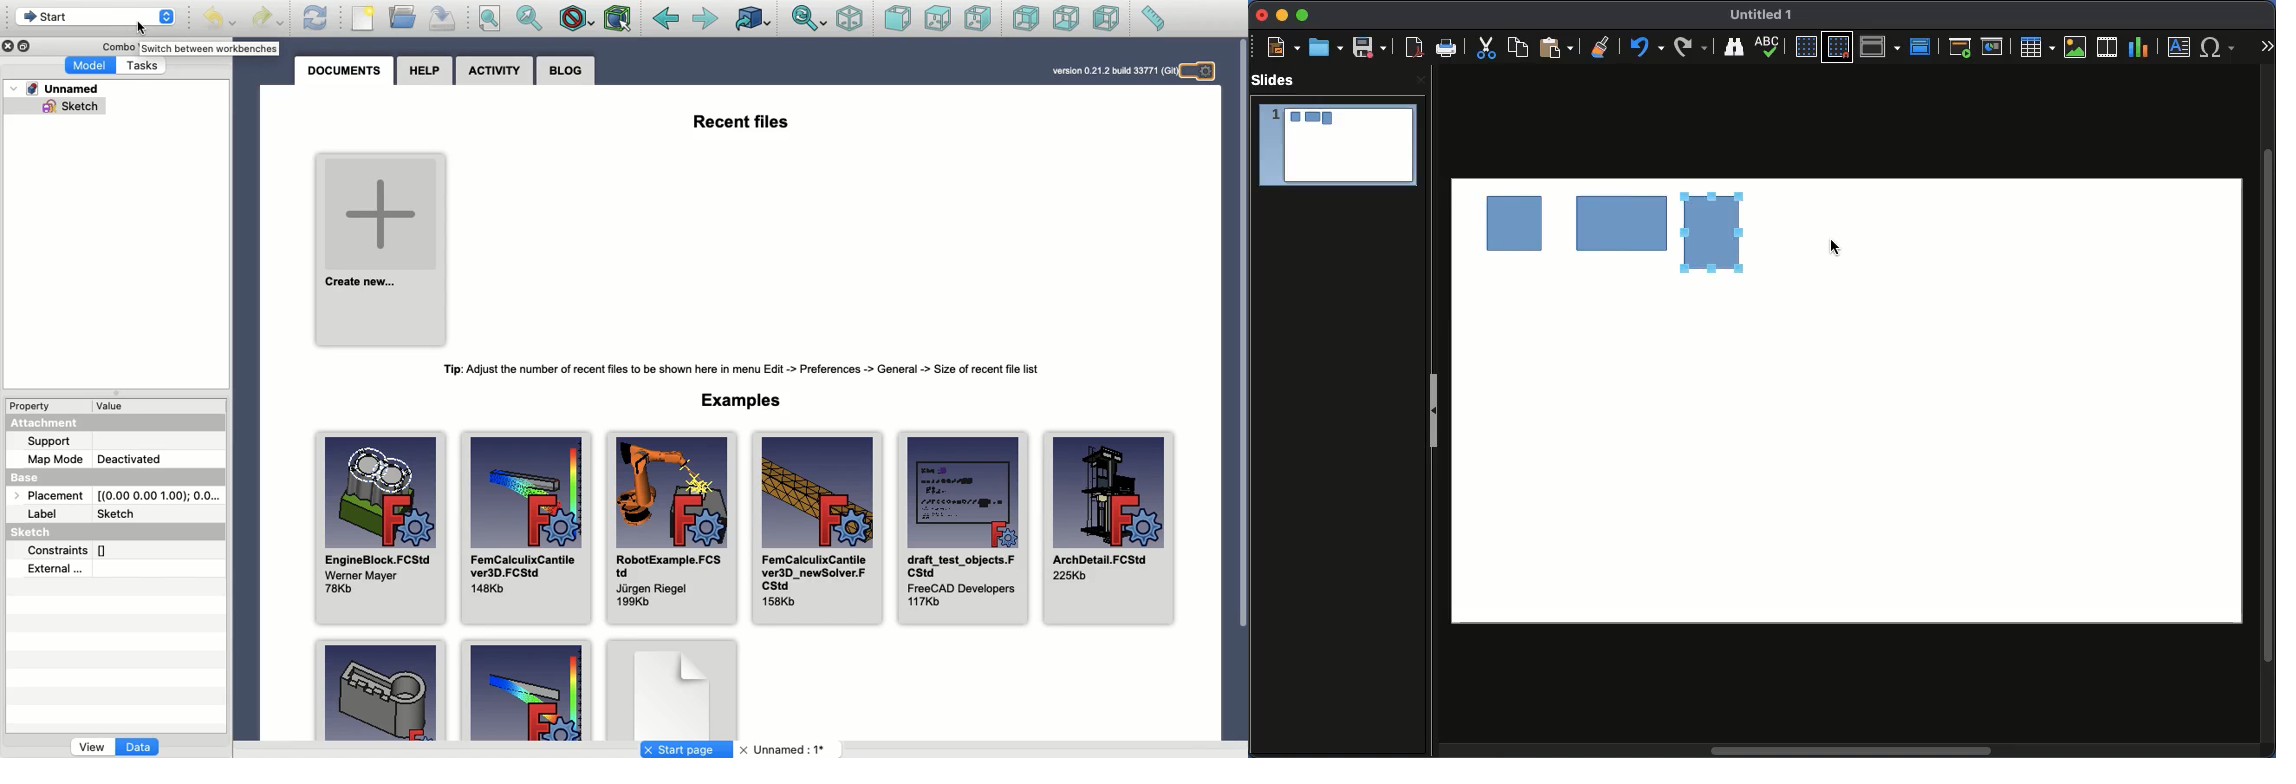  Describe the element at coordinates (1921, 46) in the screenshot. I see `Master slide` at that location.